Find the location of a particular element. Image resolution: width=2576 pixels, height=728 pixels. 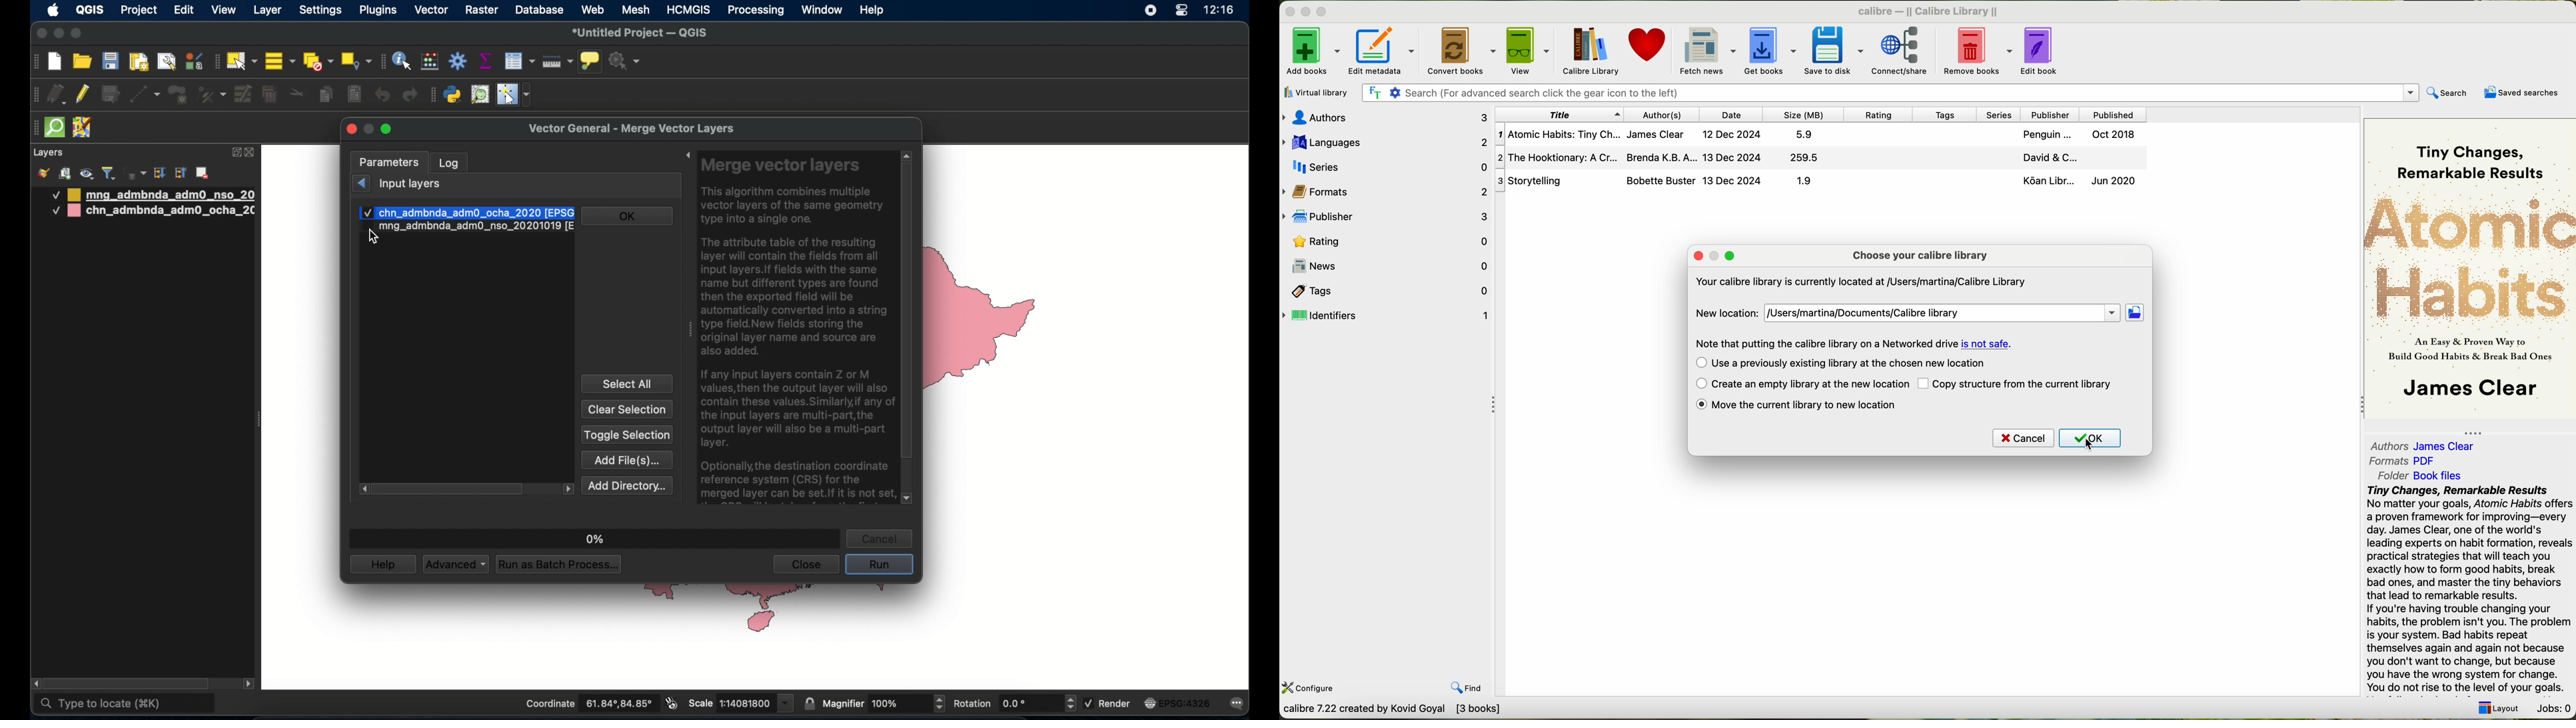

window is located at coordinates (822, 9).